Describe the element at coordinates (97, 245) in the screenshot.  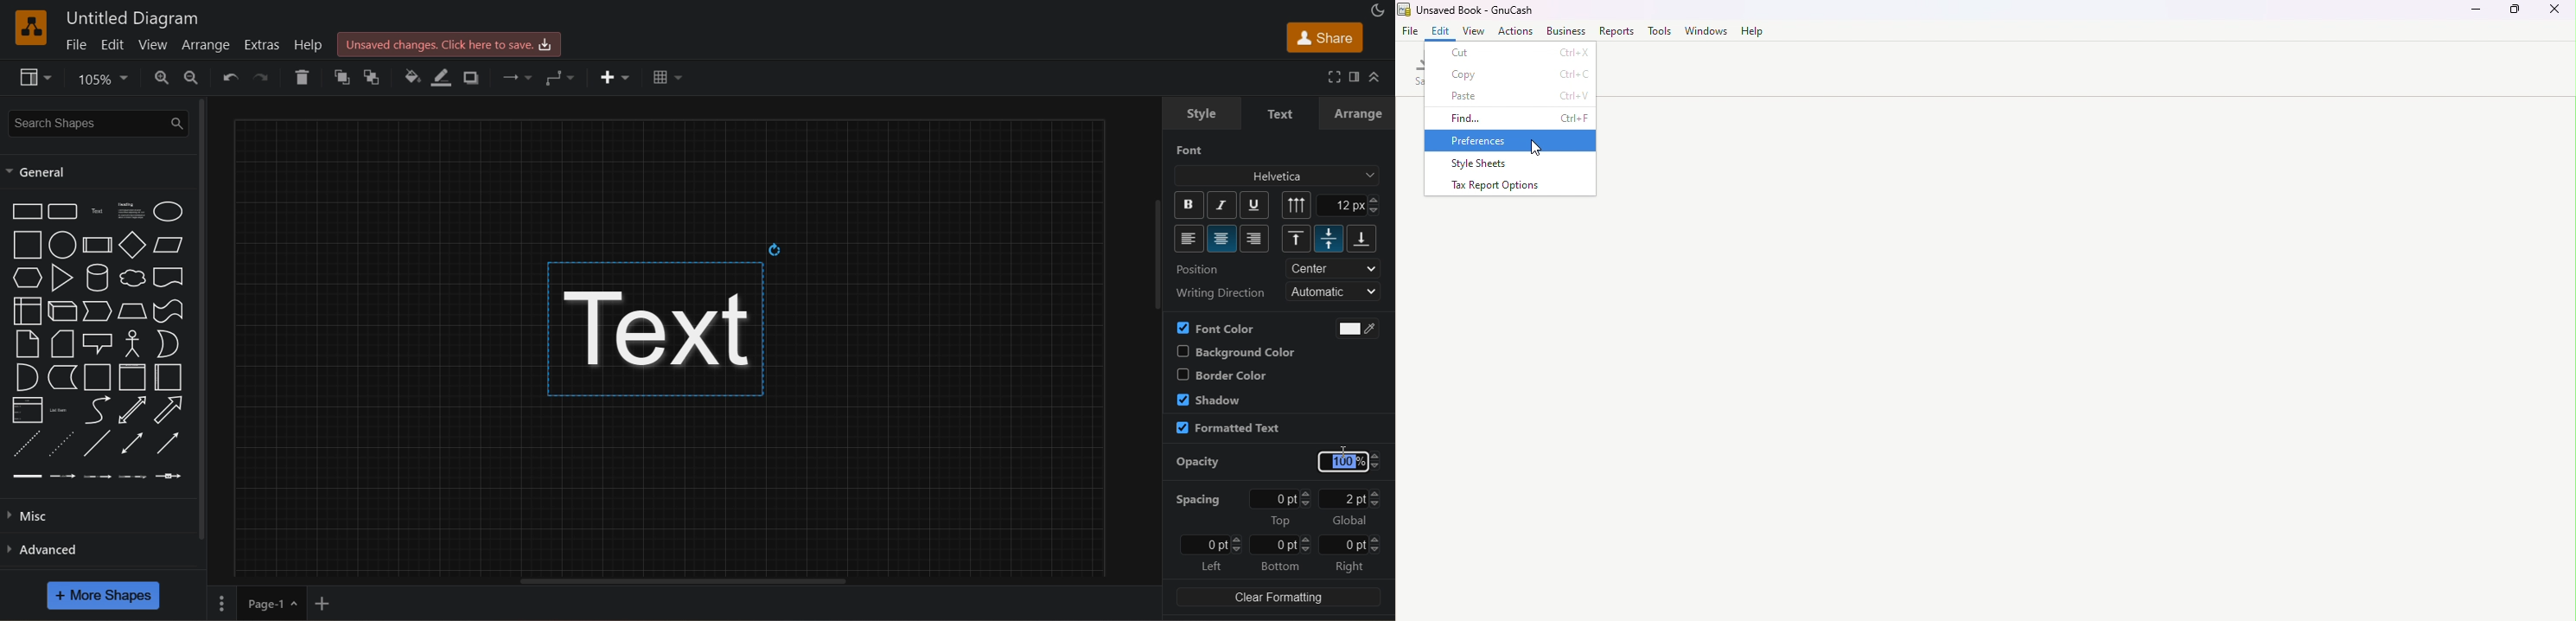
I see `process` at that location.